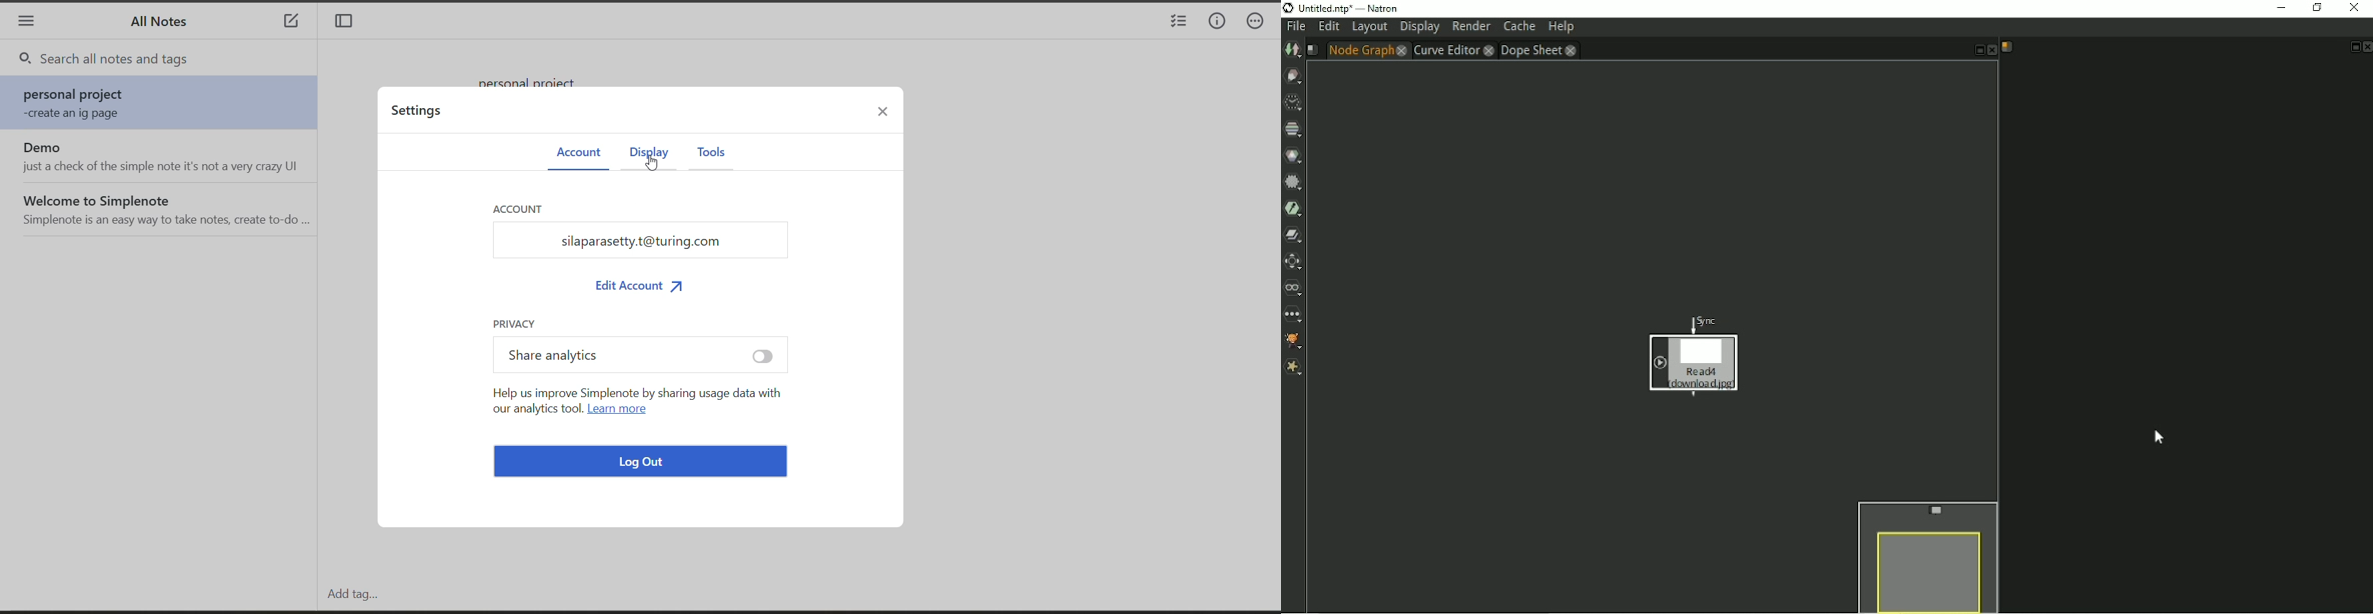  I want to click on insert checklist, so click(1177, 23).